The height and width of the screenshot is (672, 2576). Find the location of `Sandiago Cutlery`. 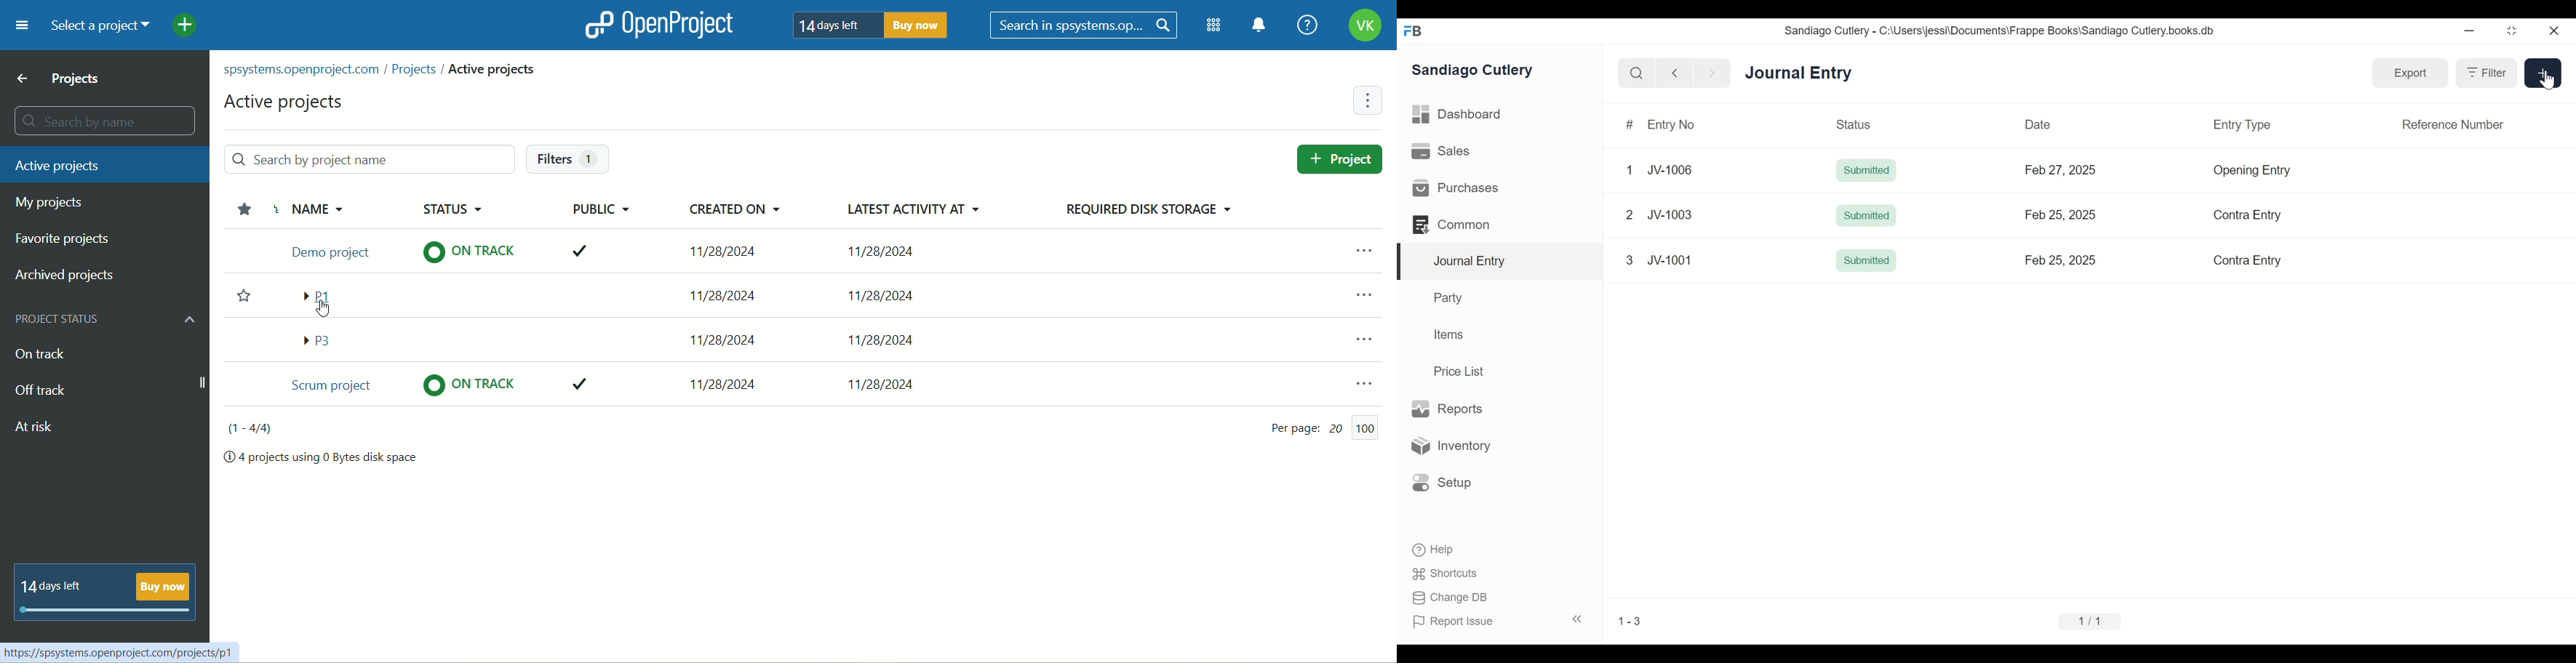

Sandiago Cutlery is located at coordinates (1479, 71).